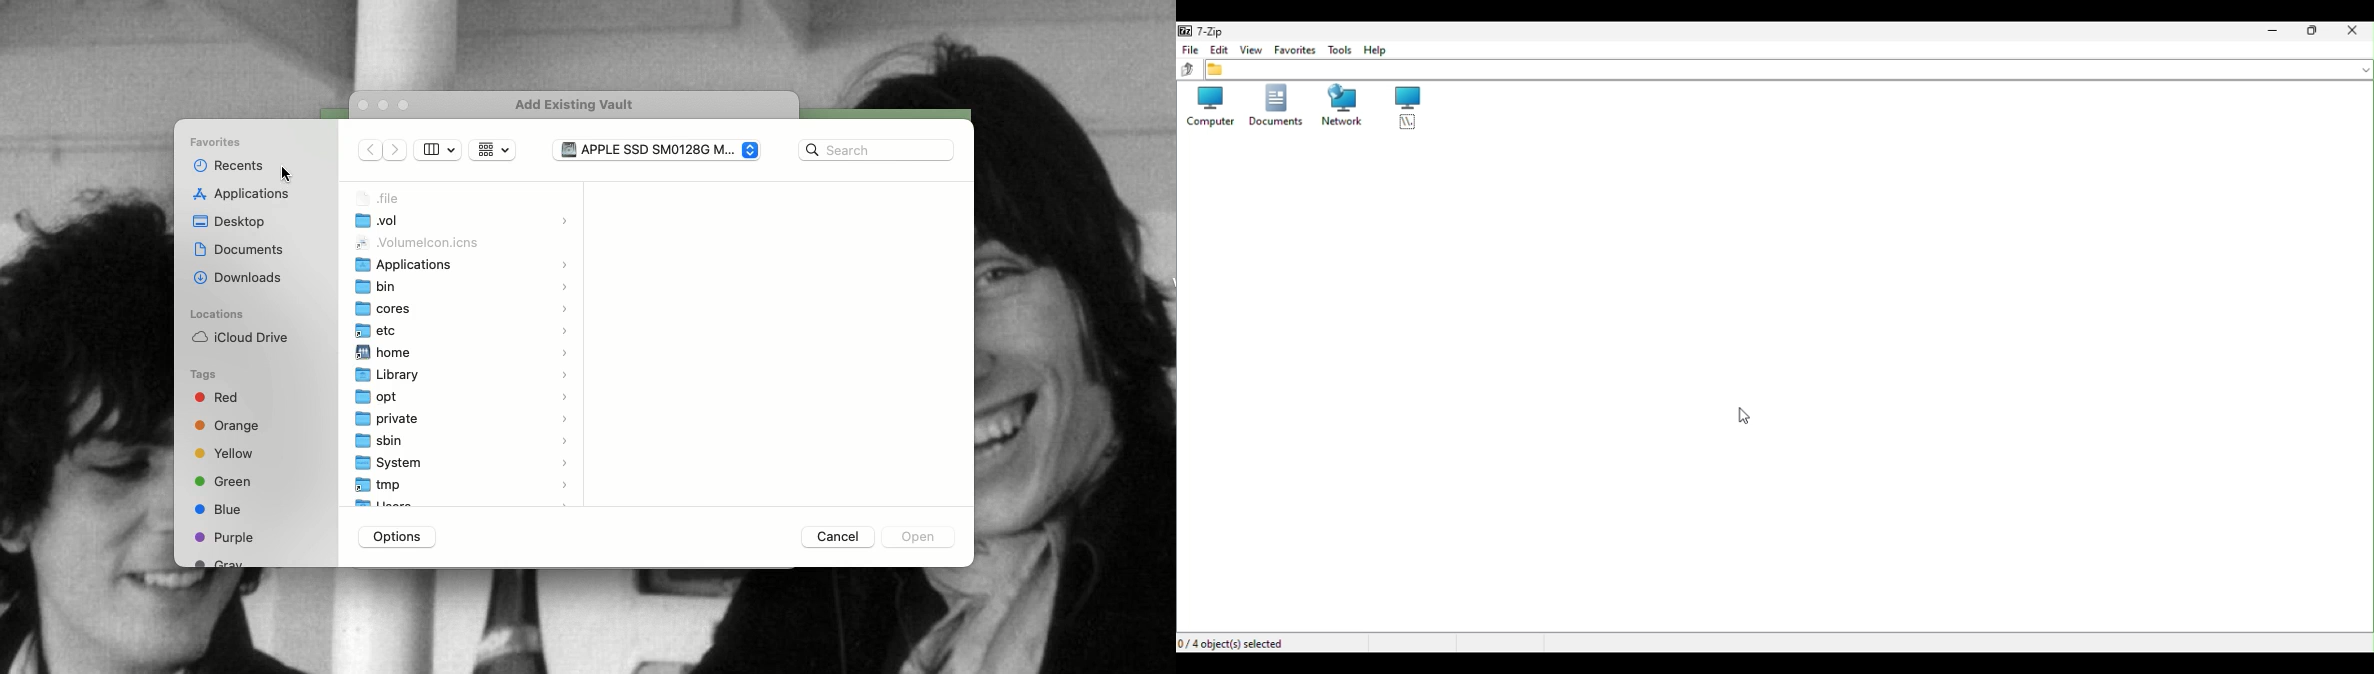 This screenshot has height=700, width=2380. What do you see at coordinates (398, 537) in the screenshot?
I see `Options` at bounding box center [398, 537].